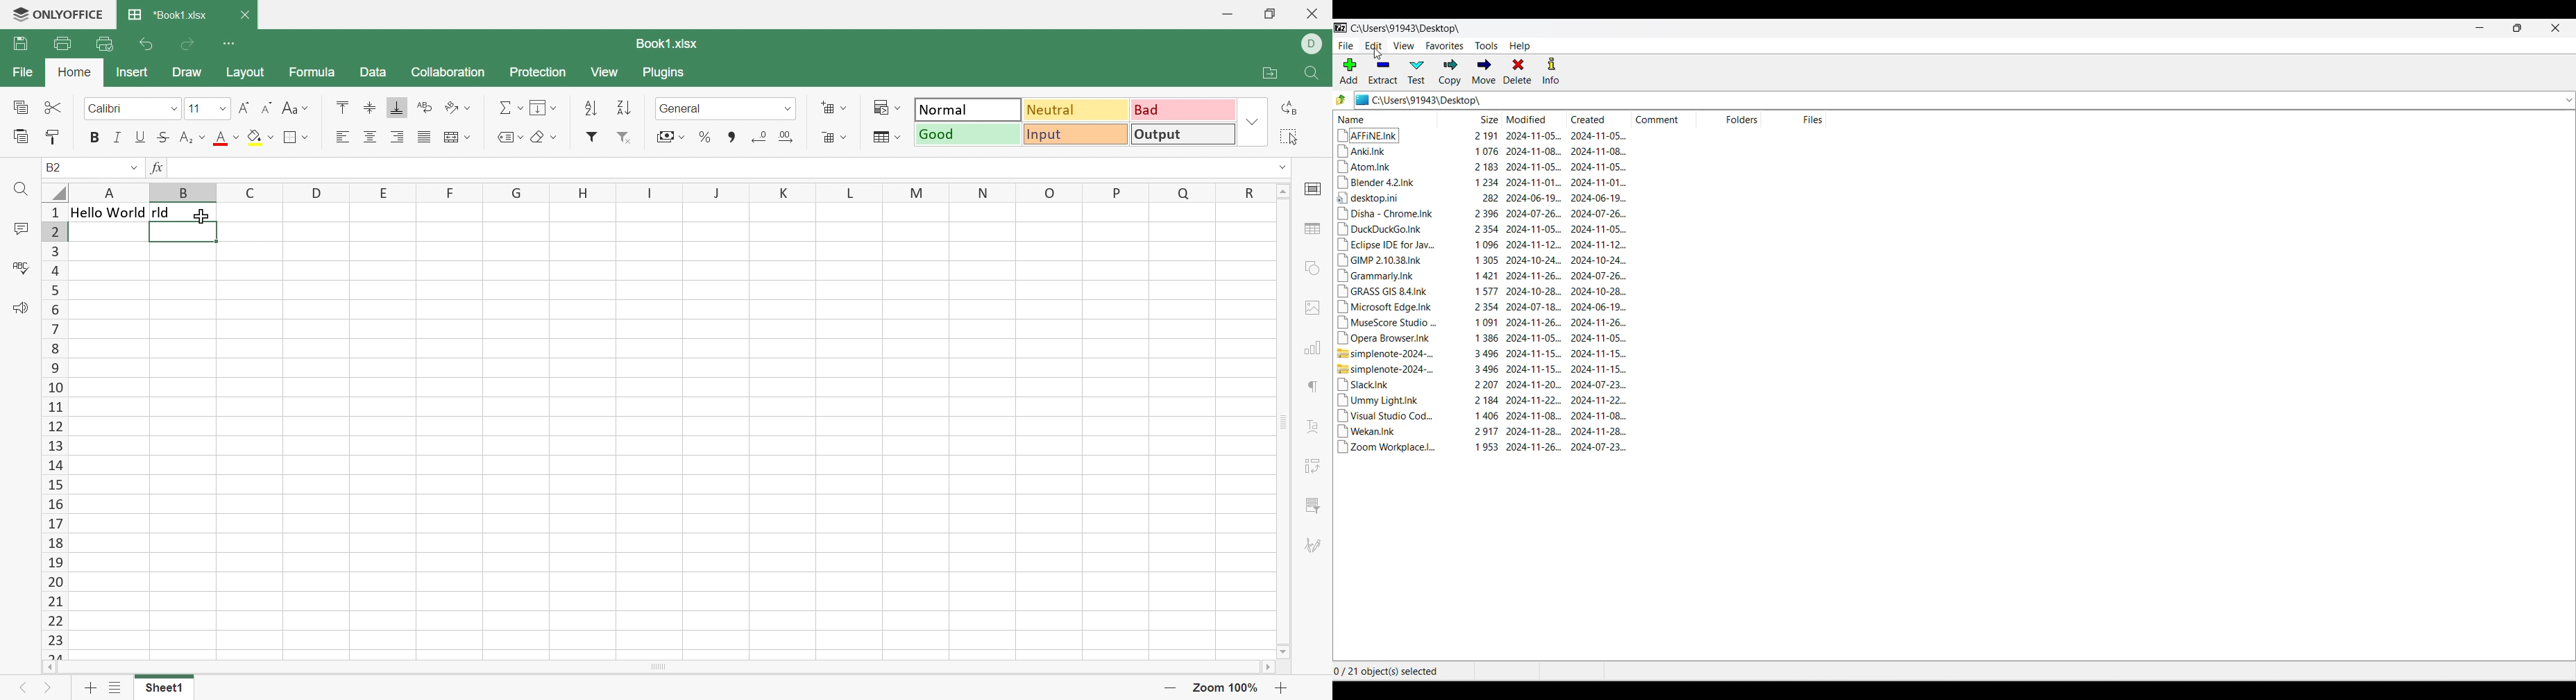 The height and width of the screenshot is (700, 2576). Describe the element at coordinates (108, 212) in the screenshot. I see `Hello World` at that location.